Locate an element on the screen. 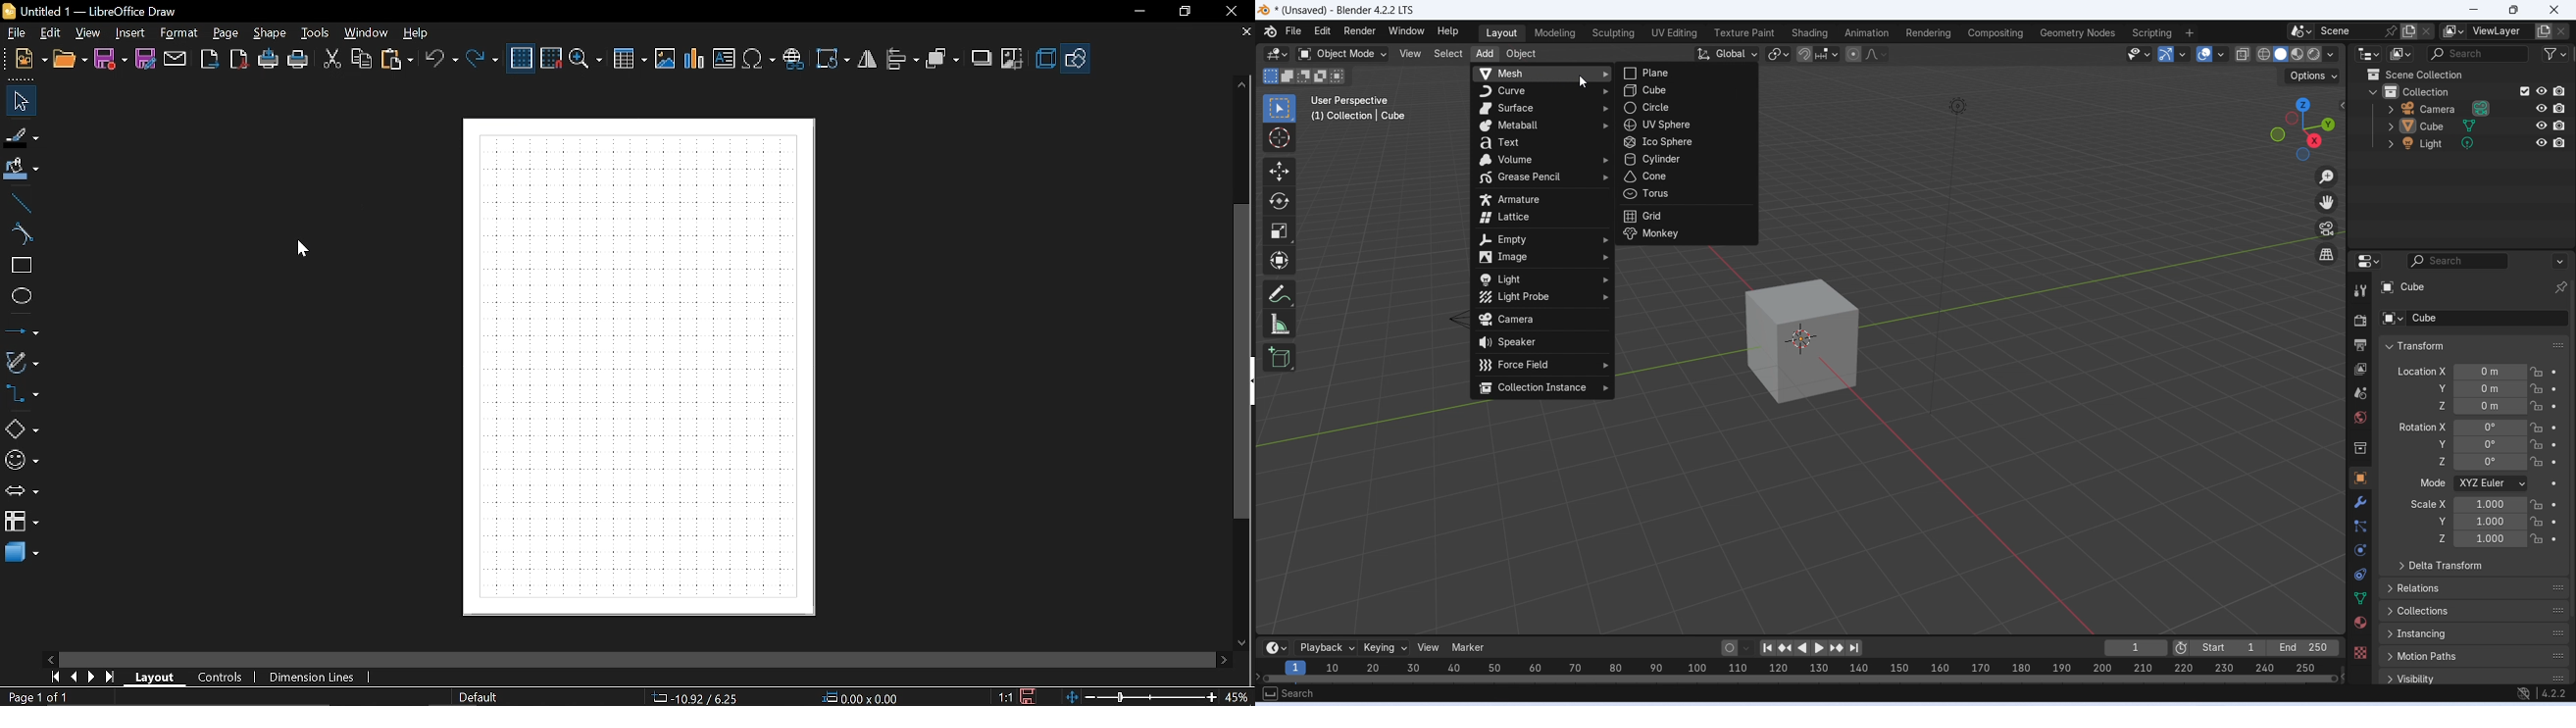  visibility is located at coordinates (2477, 677).